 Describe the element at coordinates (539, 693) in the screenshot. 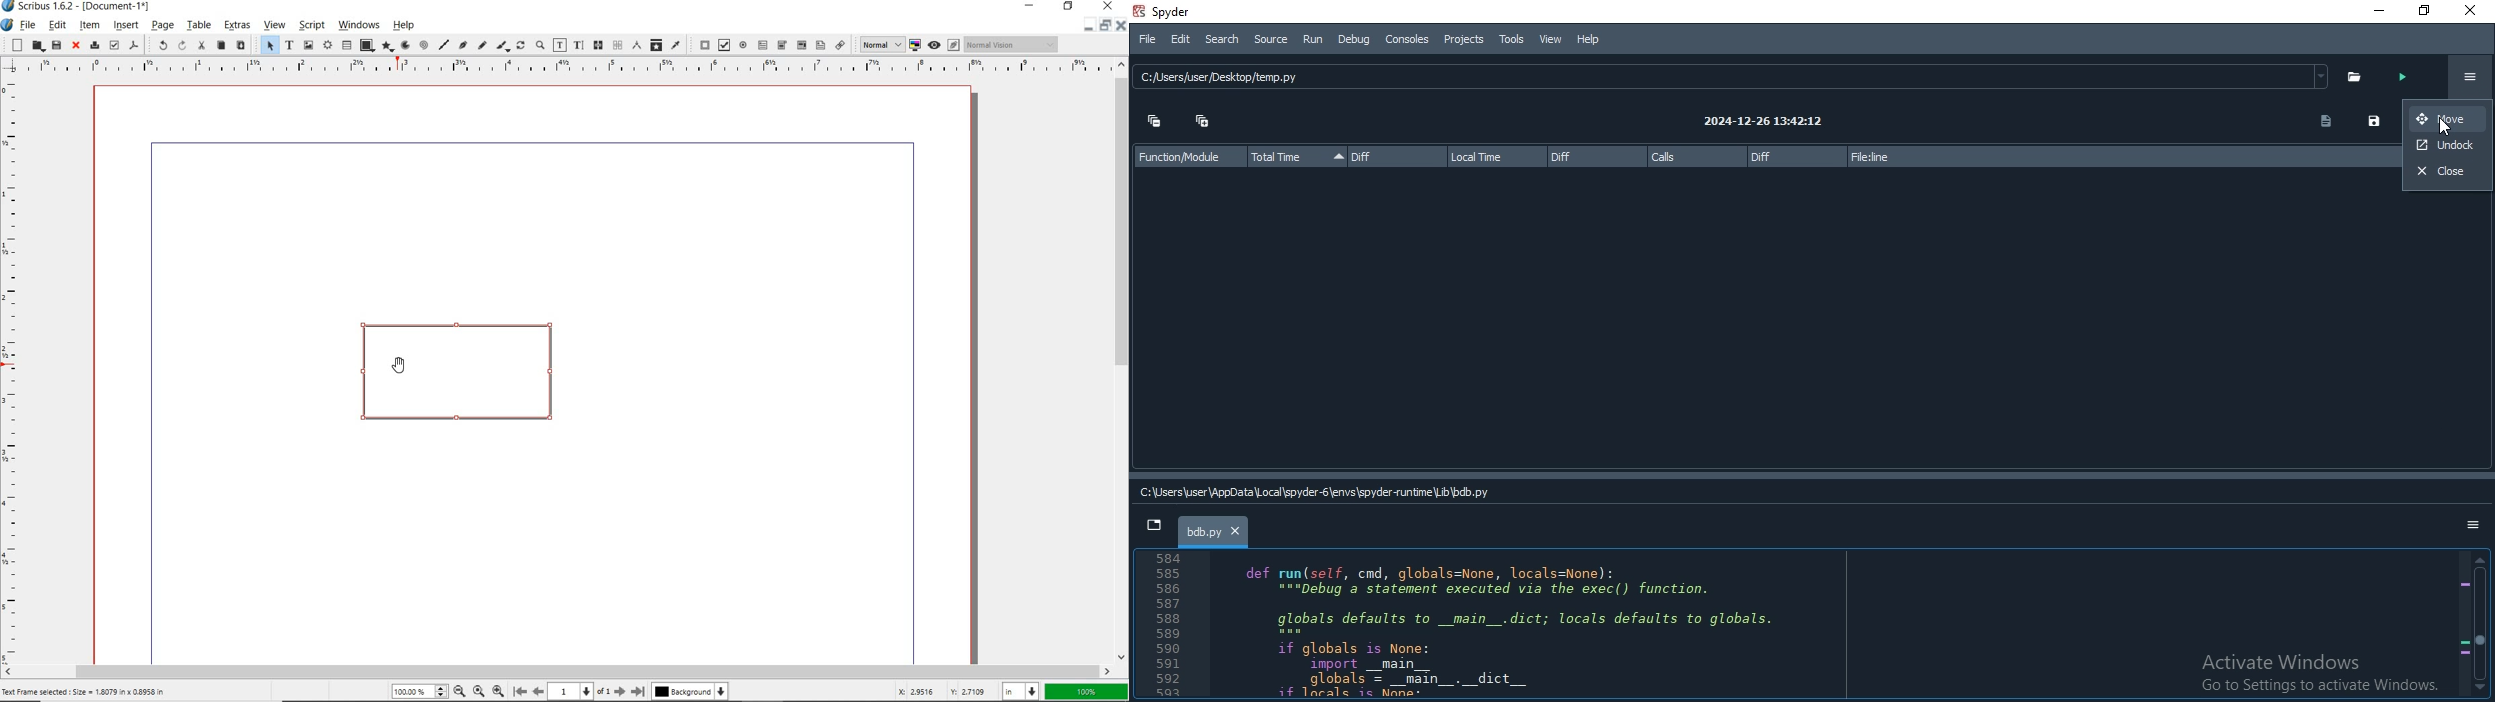

I see `Previous Page` at that location.